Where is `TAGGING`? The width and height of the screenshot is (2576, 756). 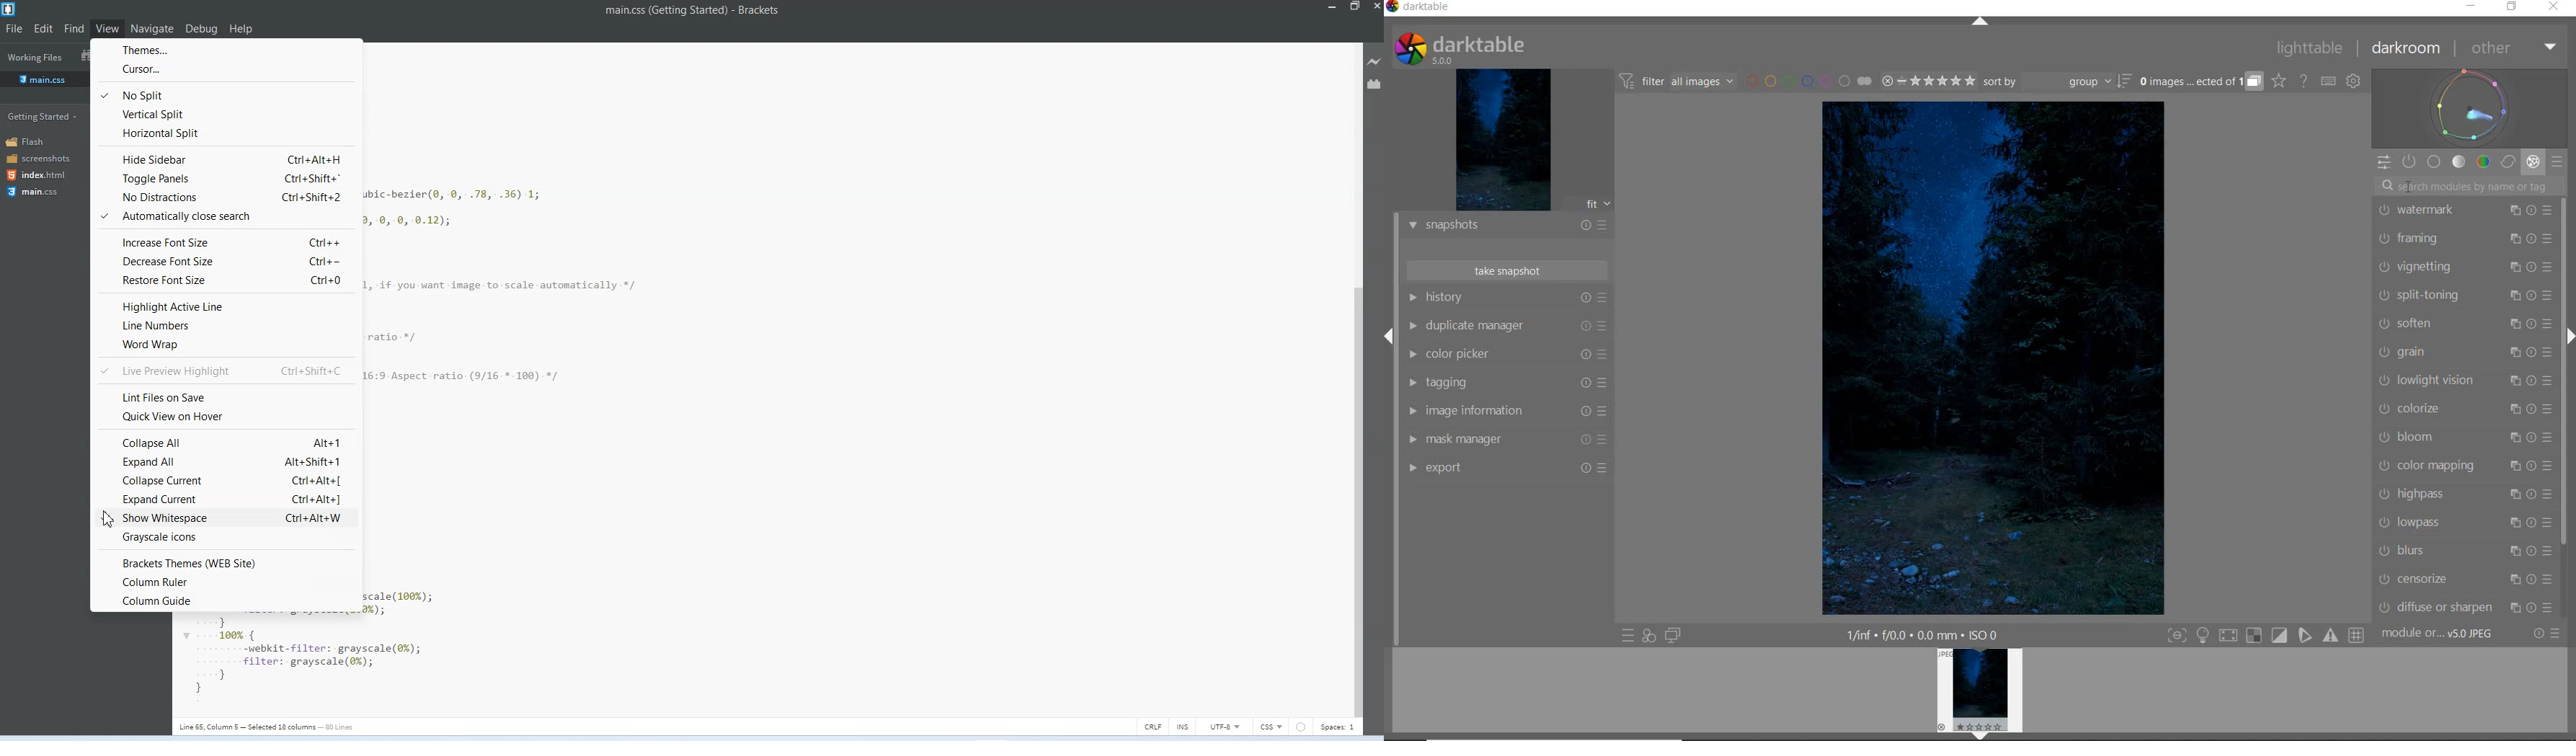 TAGGING is located at coordinates (1505, 383).